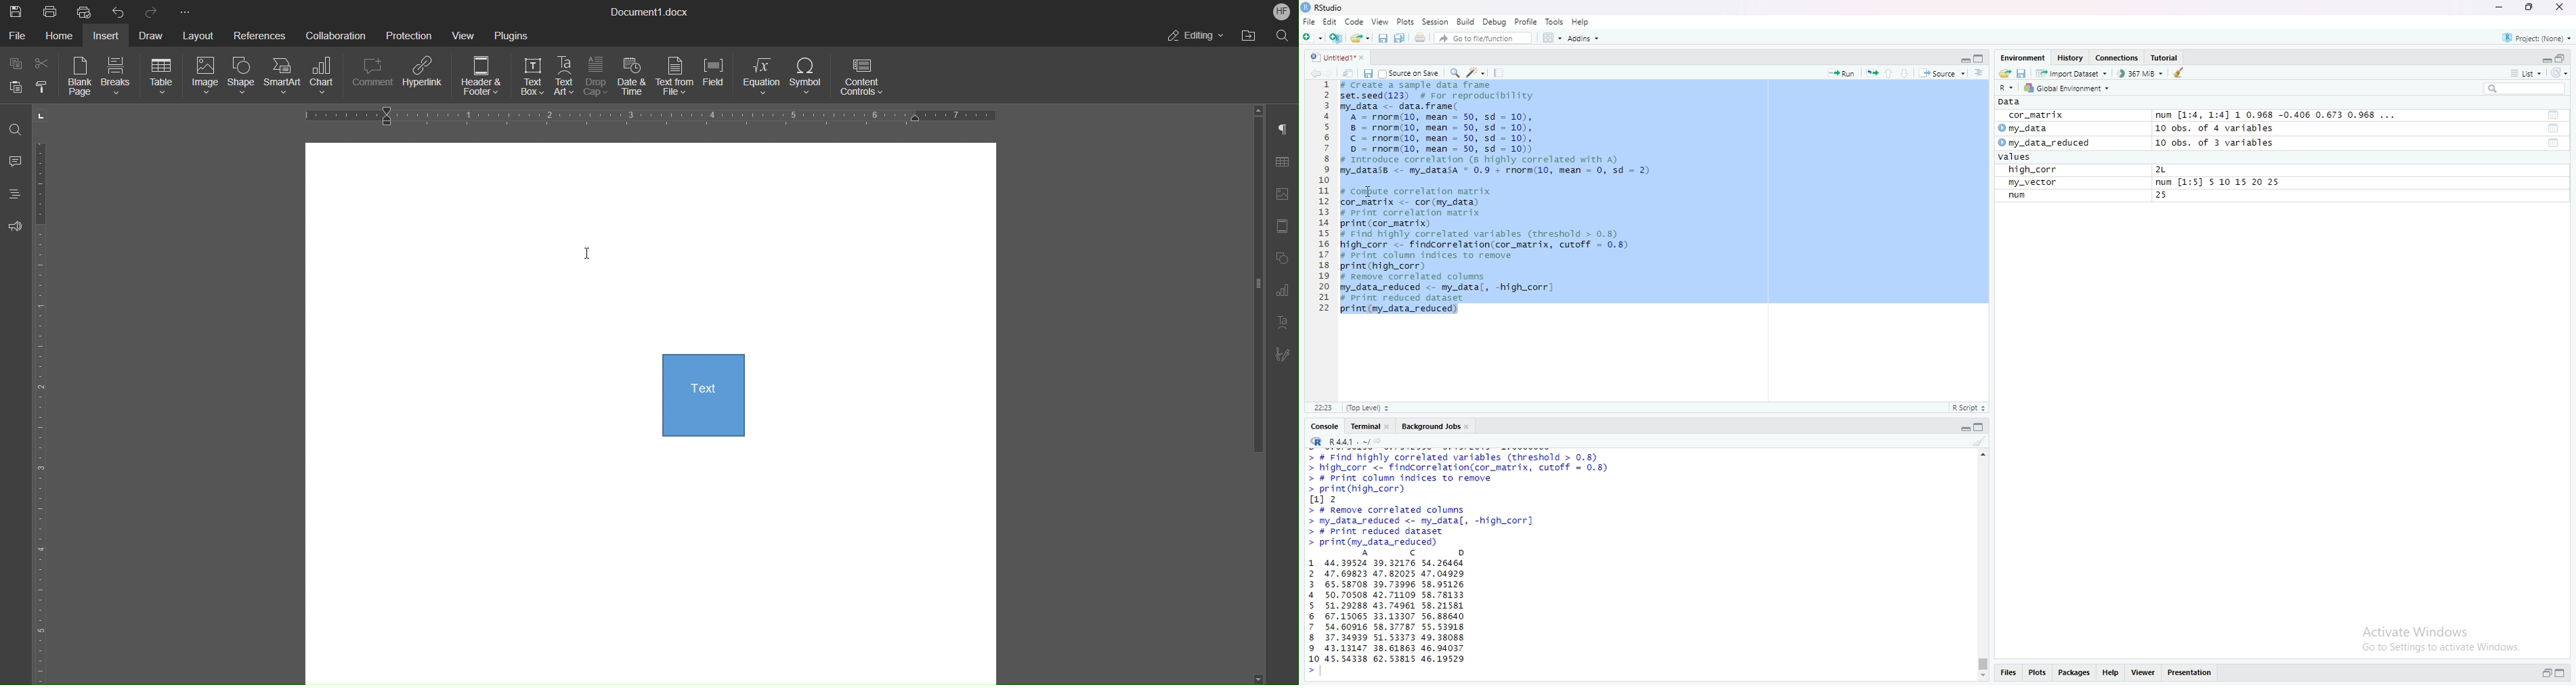 This screenshot has width=2576, height=700. Describe the element at coordinates (2500, 7) in the screenshot. I see `minimise` at that location.